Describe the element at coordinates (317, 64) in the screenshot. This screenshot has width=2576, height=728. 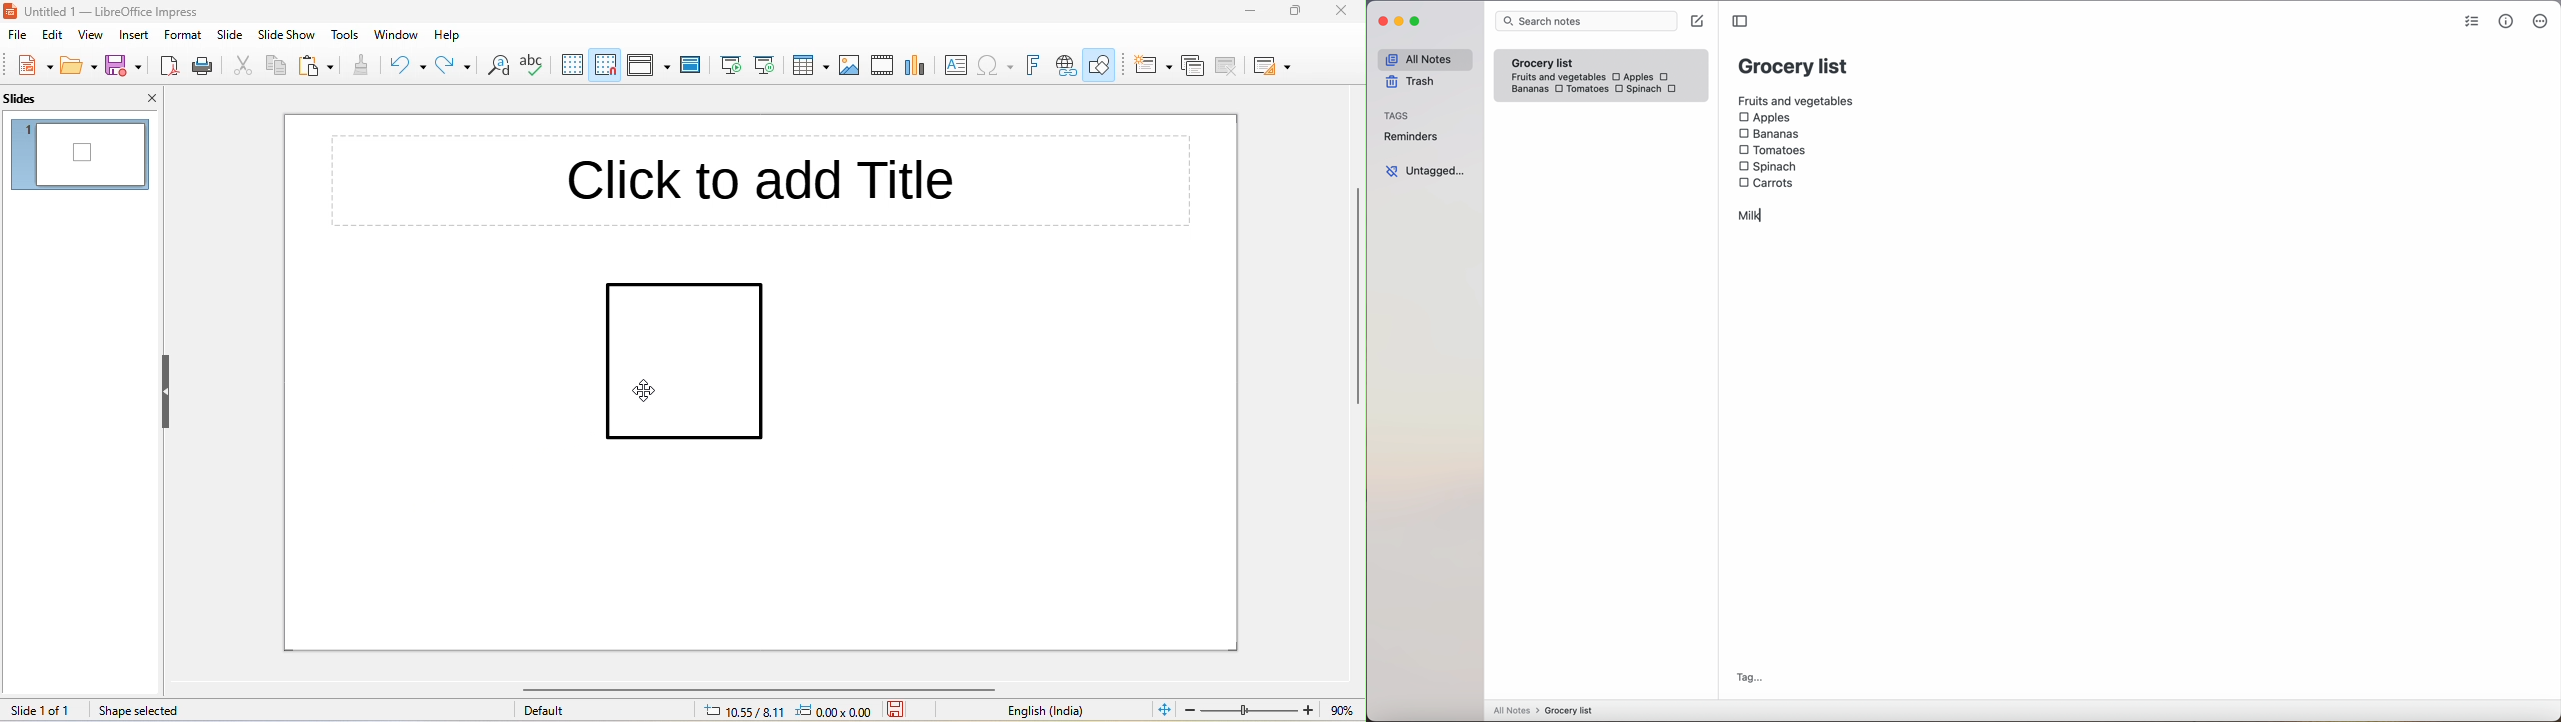
I see `paste` at that location.